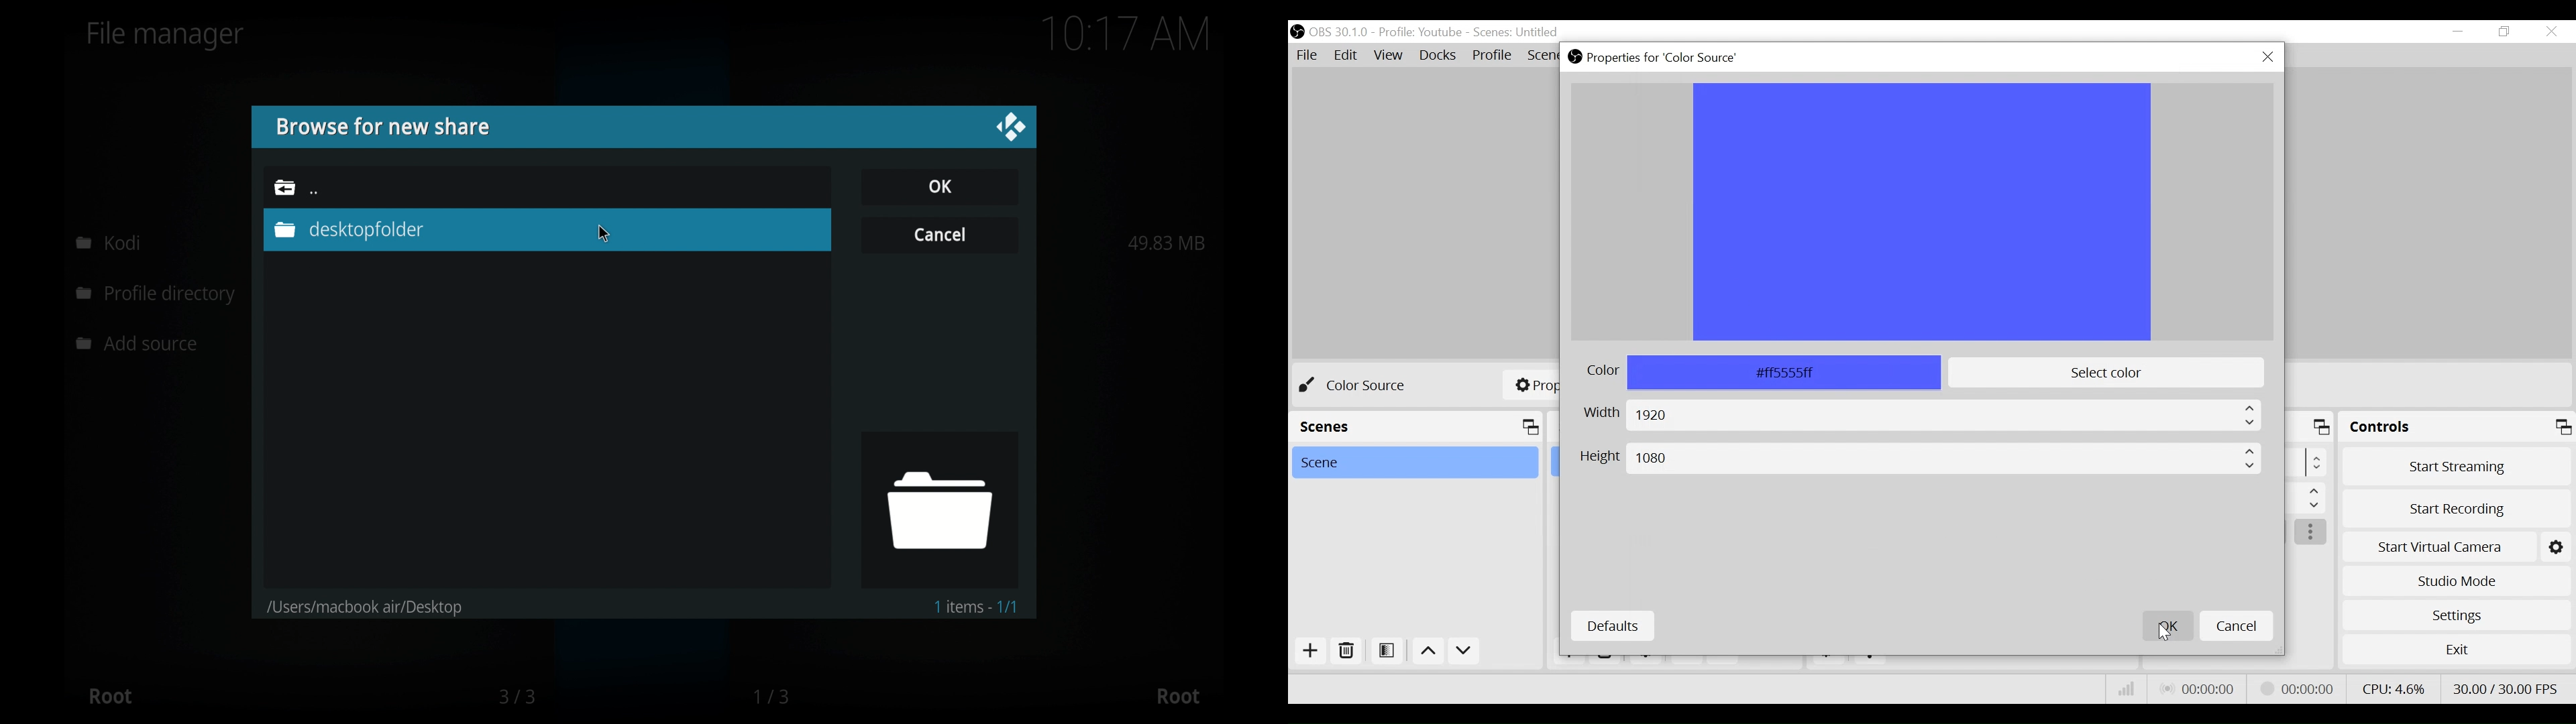 The width and height of the screenshot is (2576, 728). Describe the element at coordinates (140, 344) in the screenshot. I see `add source` at that location.